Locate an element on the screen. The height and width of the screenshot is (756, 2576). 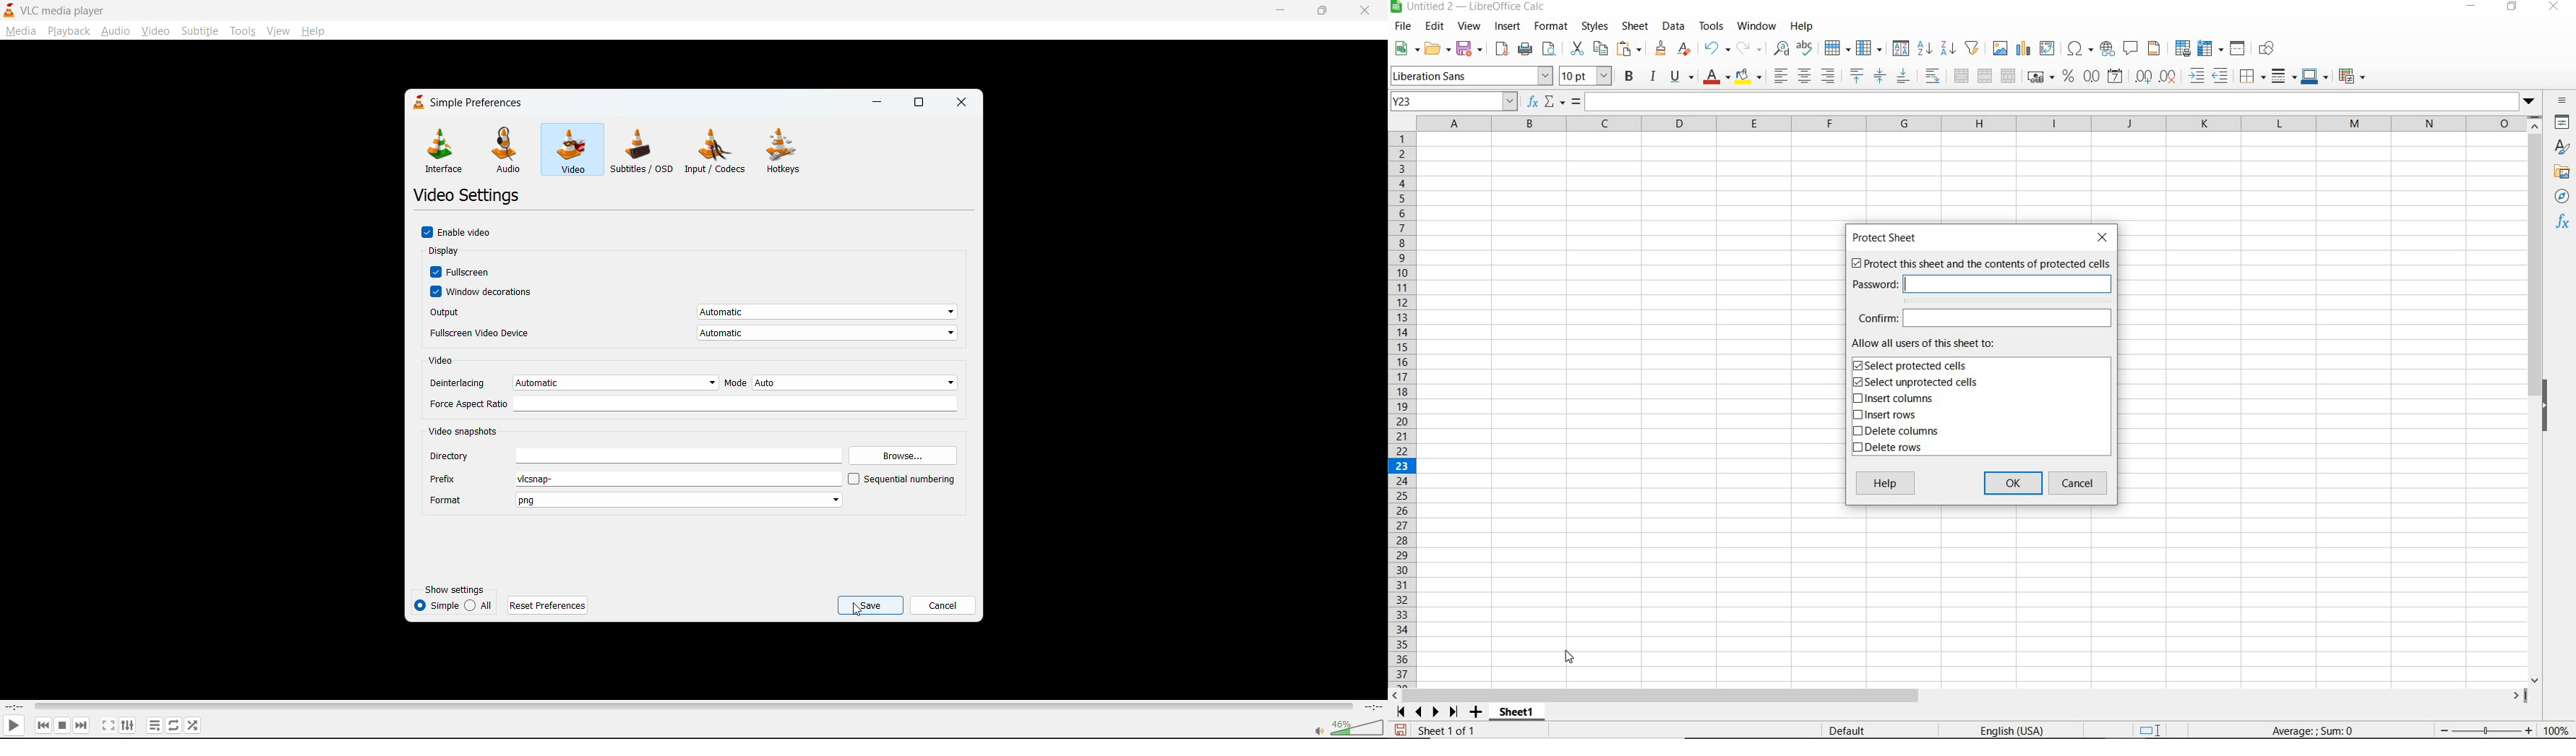
simple is located at coordinates (436, 605).